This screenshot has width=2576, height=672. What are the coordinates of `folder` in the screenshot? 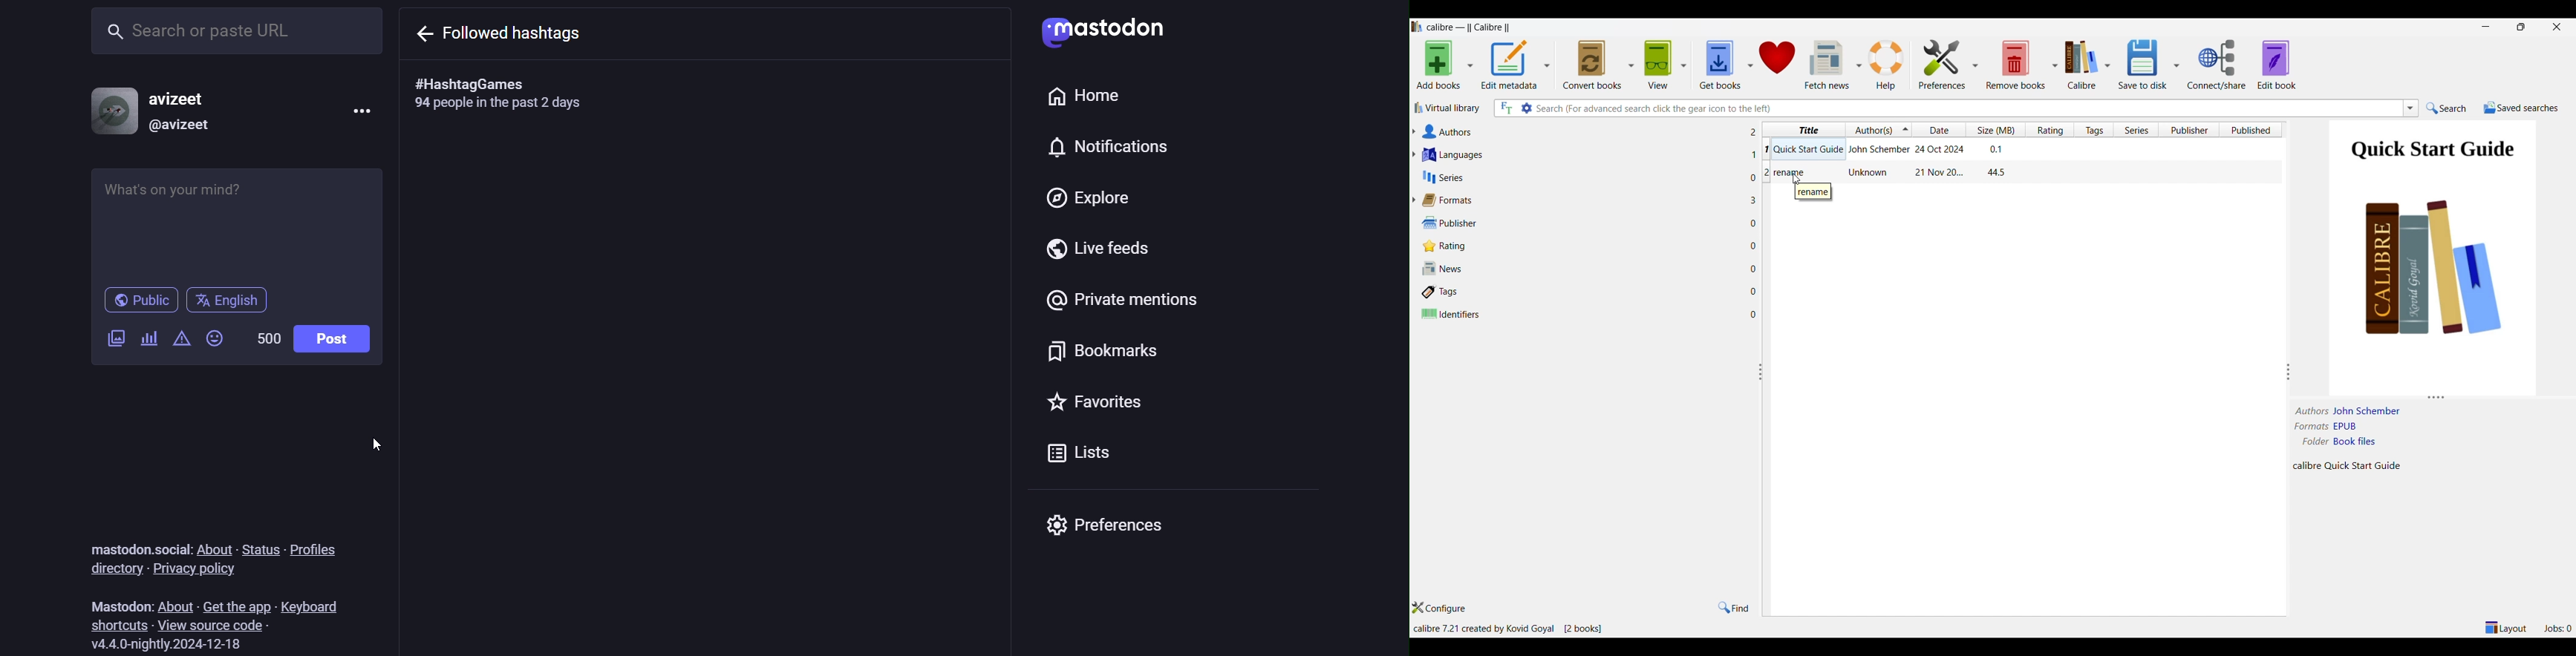 It's located at (2313, 442).